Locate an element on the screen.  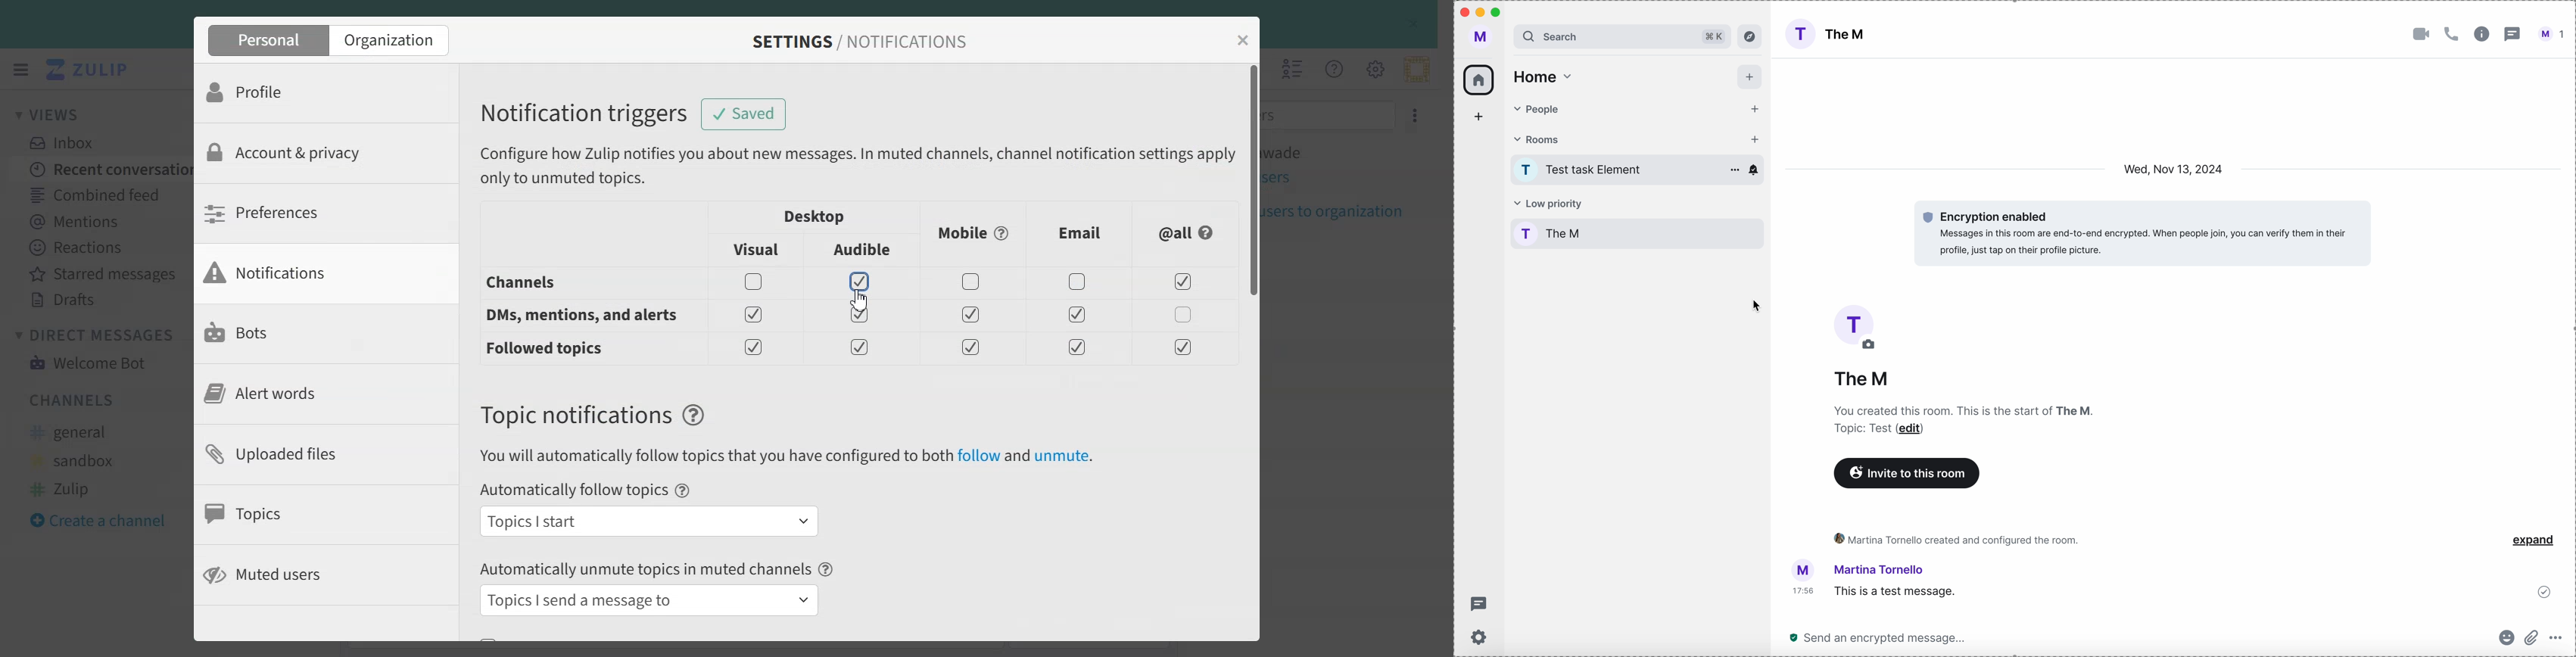
Muted users is located at coordinates (301, 575).